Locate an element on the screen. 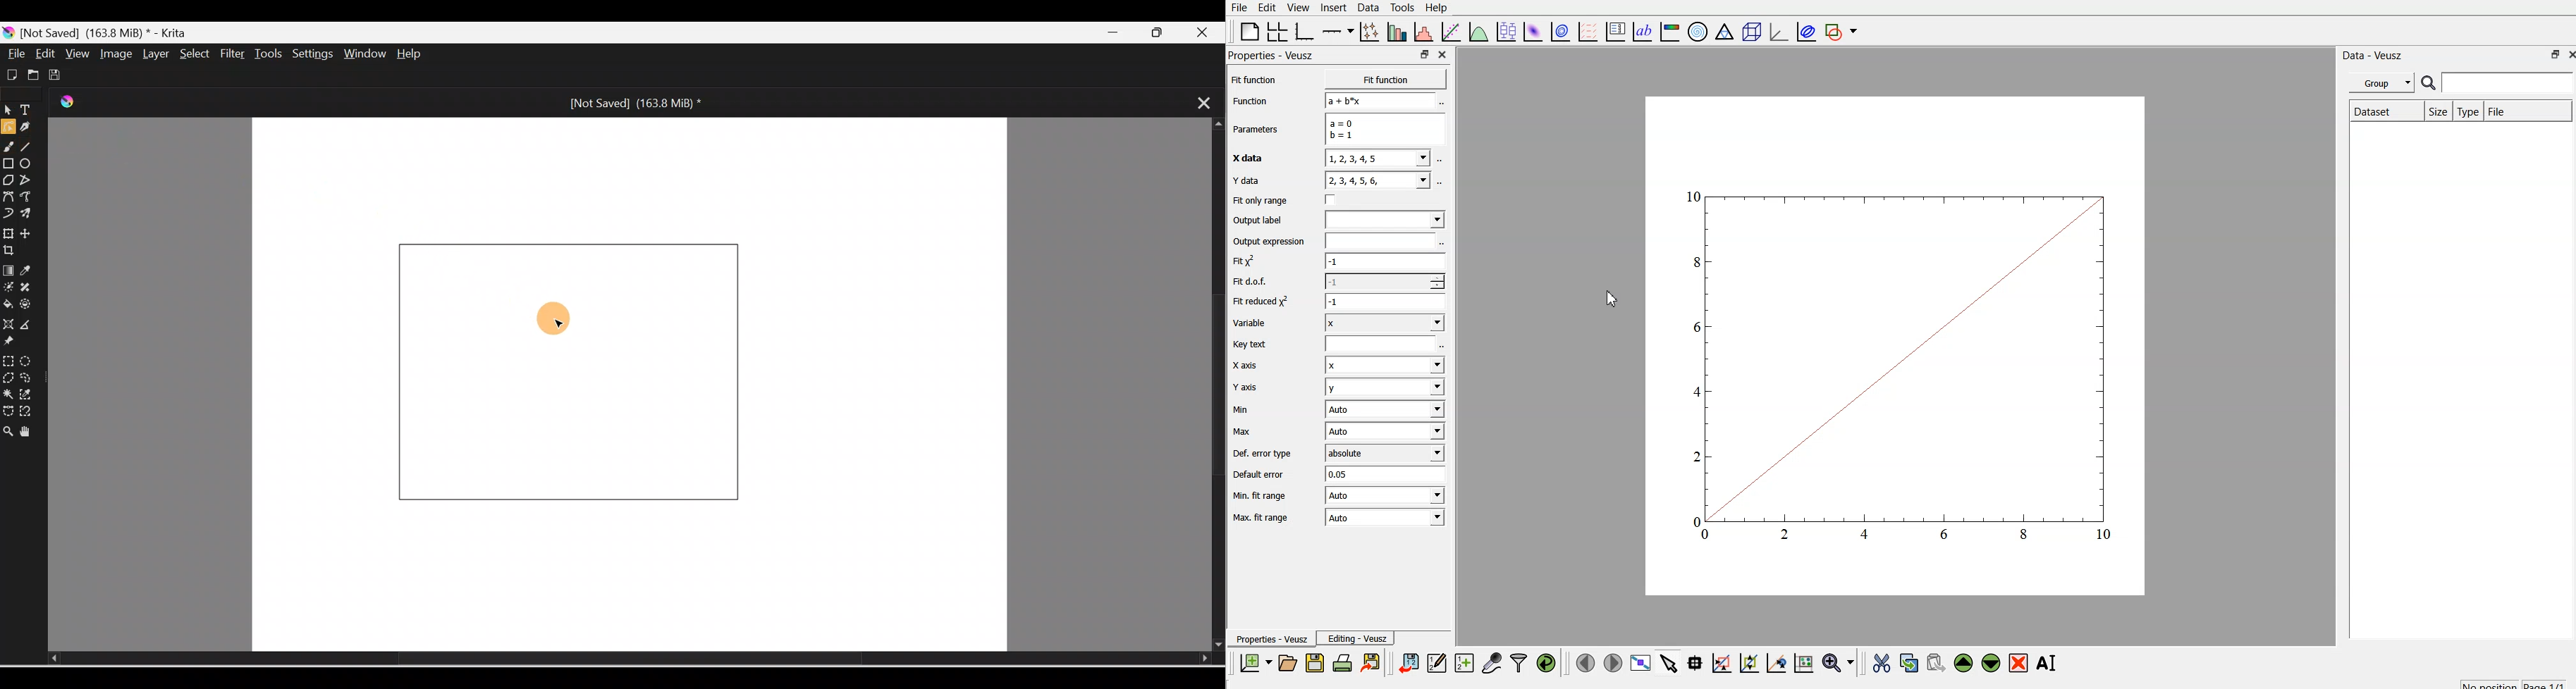 The height and width of the screenshot is (700, 2576). View is located at coordinates (75, 53).